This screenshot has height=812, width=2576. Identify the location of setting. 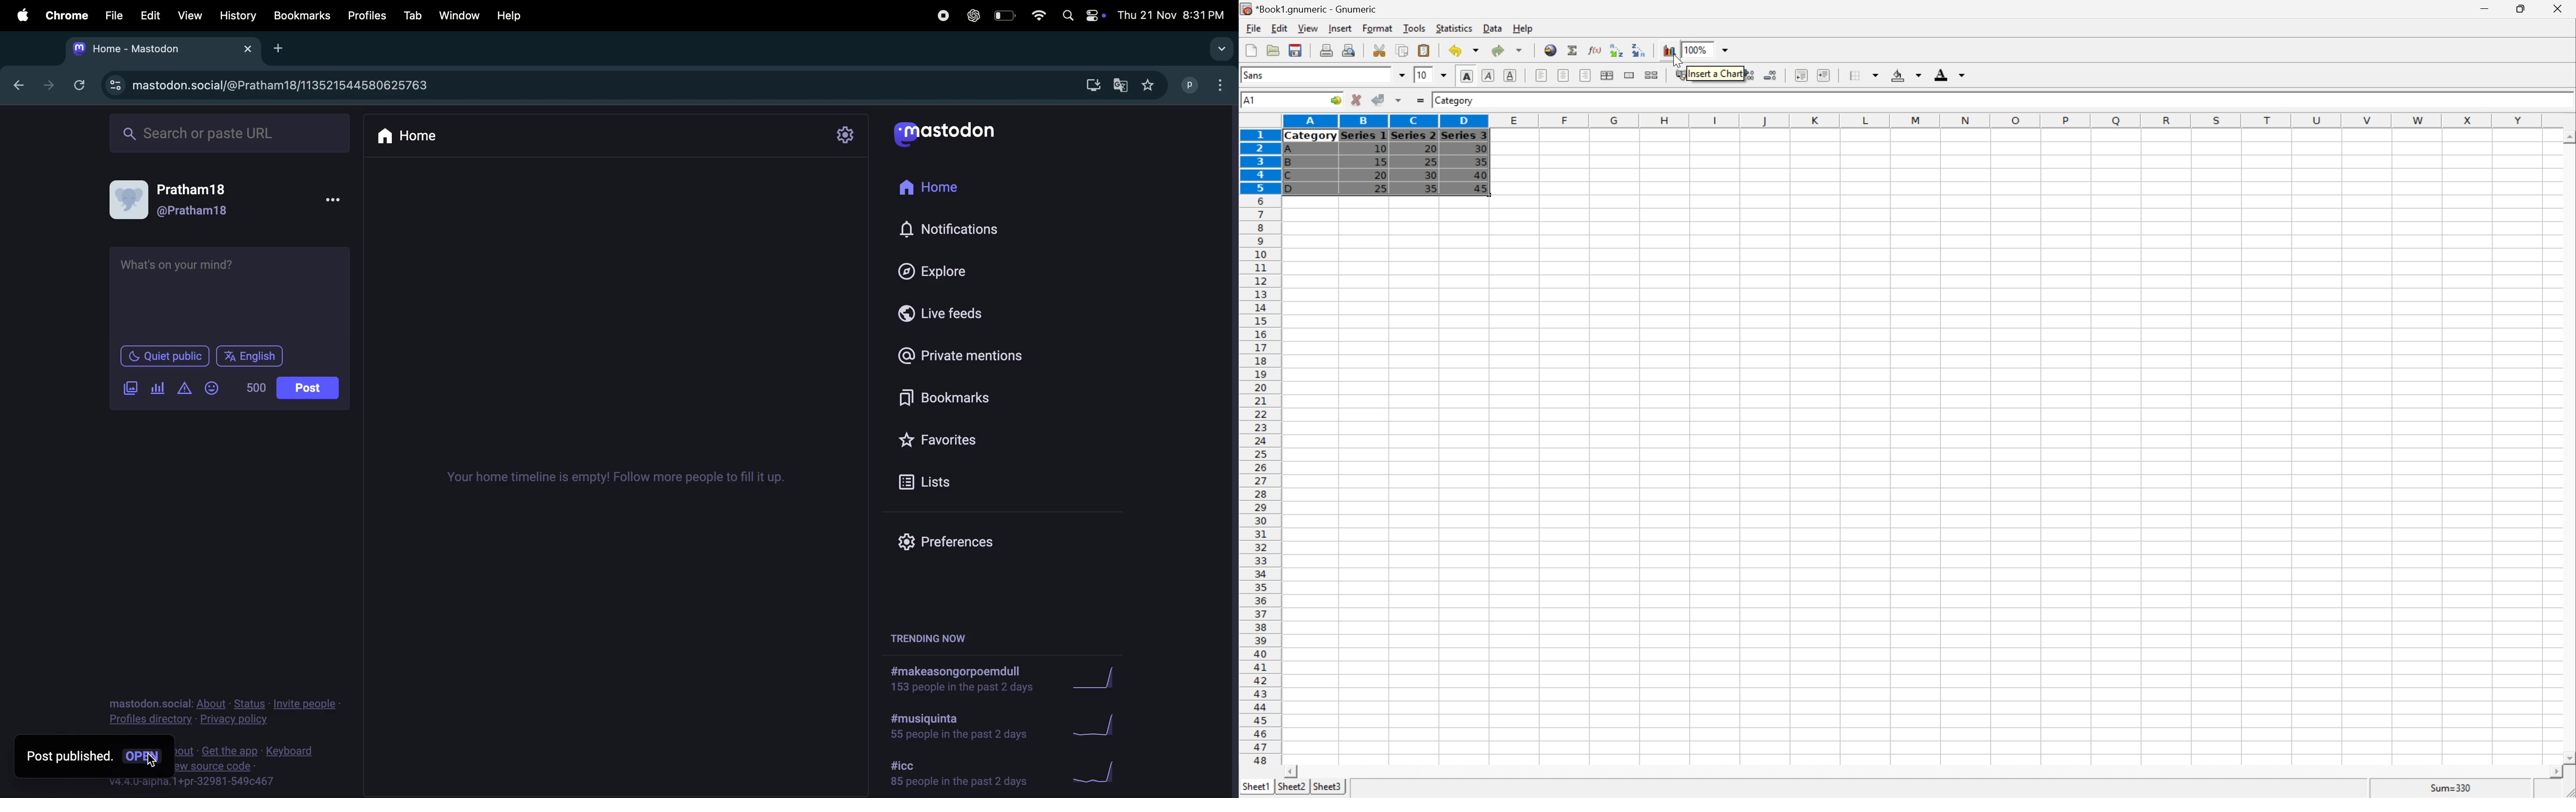
(849, 136).